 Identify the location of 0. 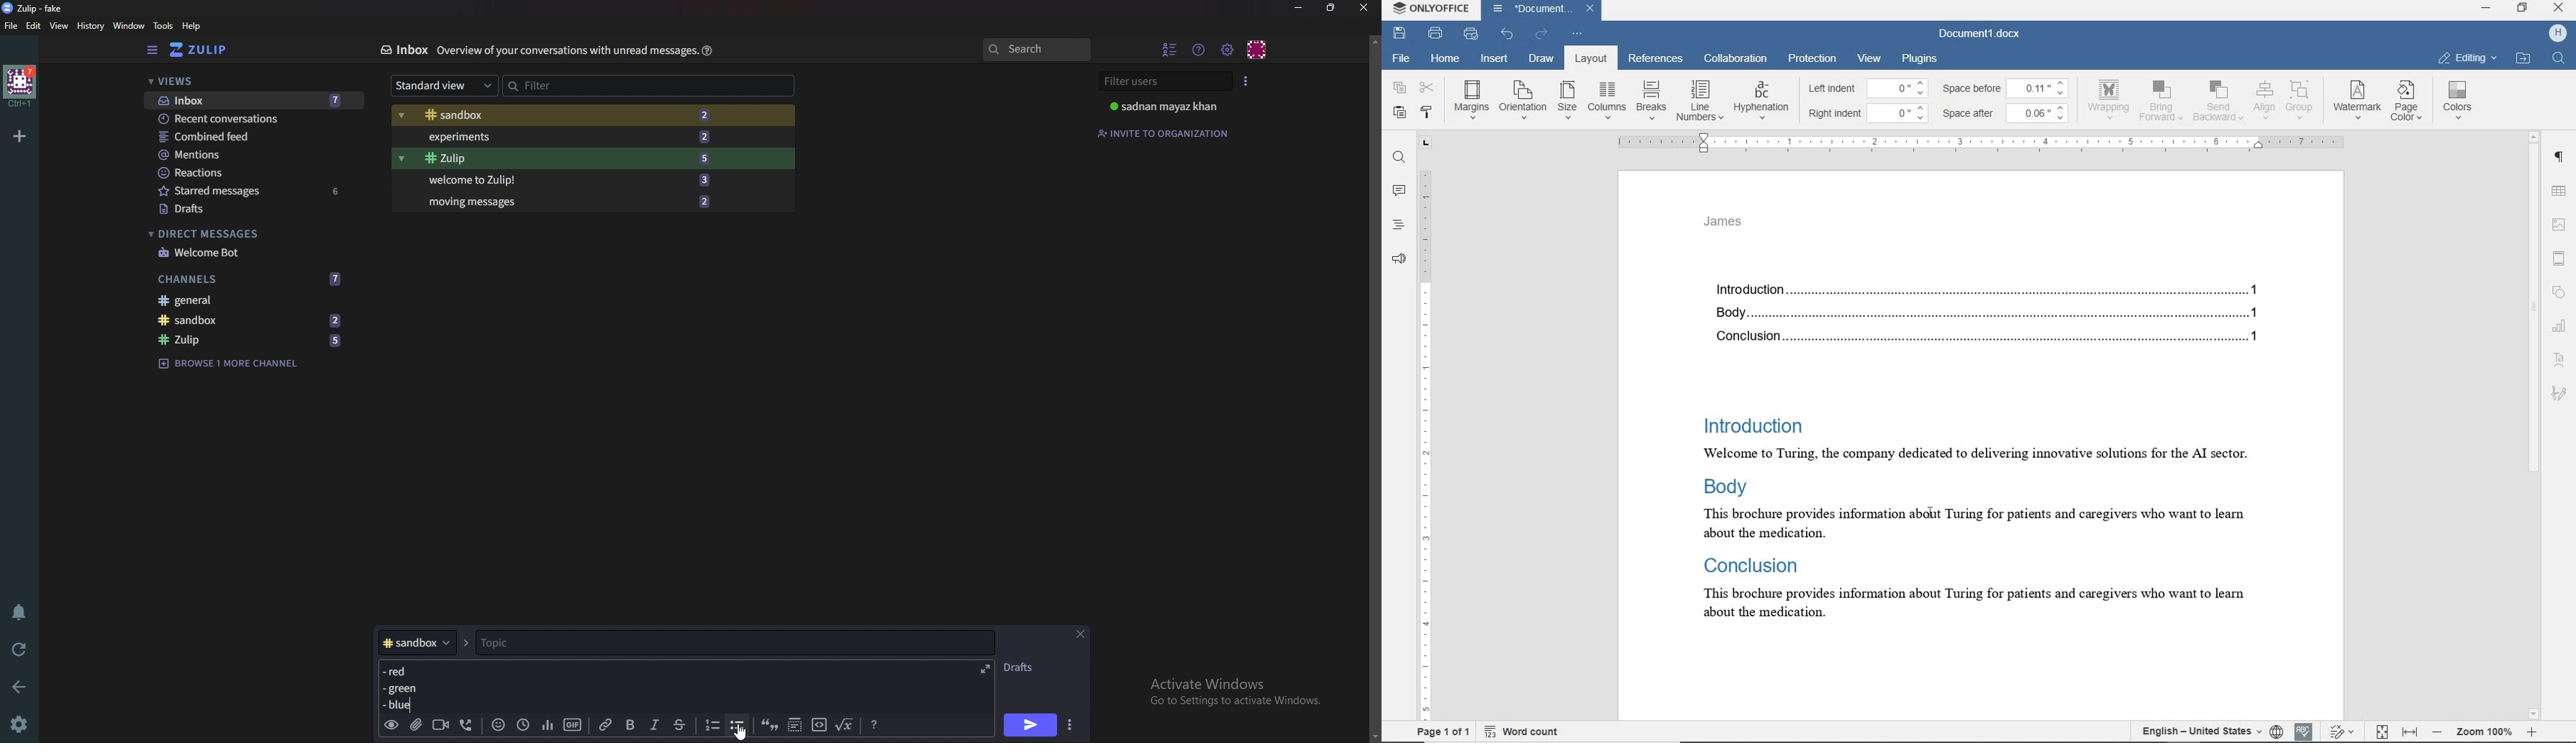
(1901, 111).